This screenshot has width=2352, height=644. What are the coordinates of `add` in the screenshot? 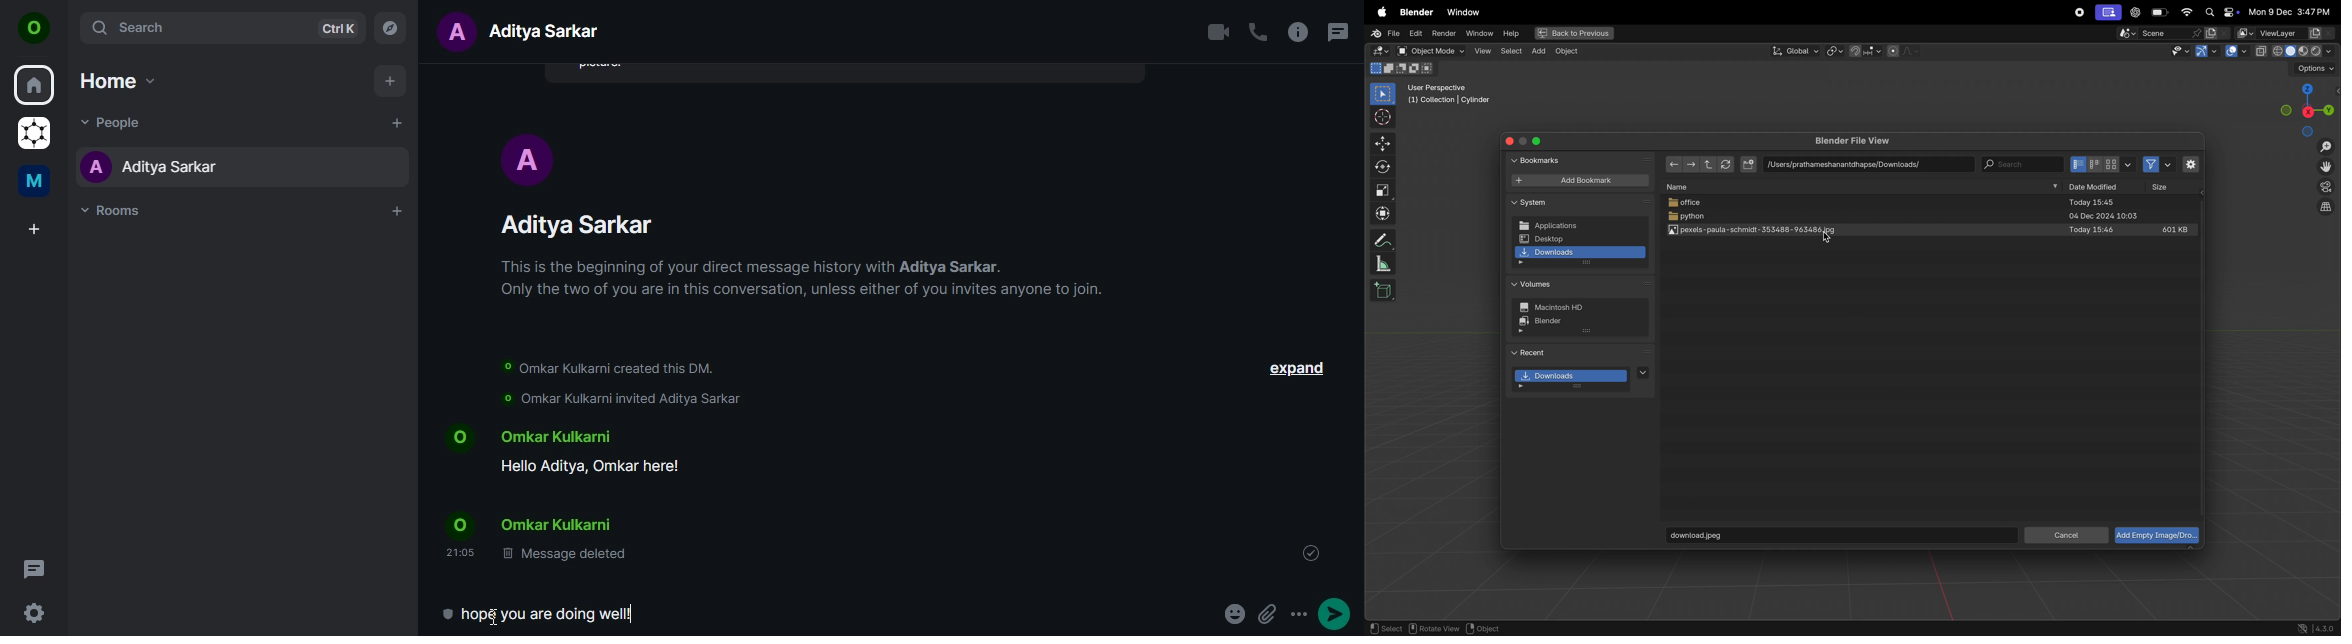 It's located at (389, 82).